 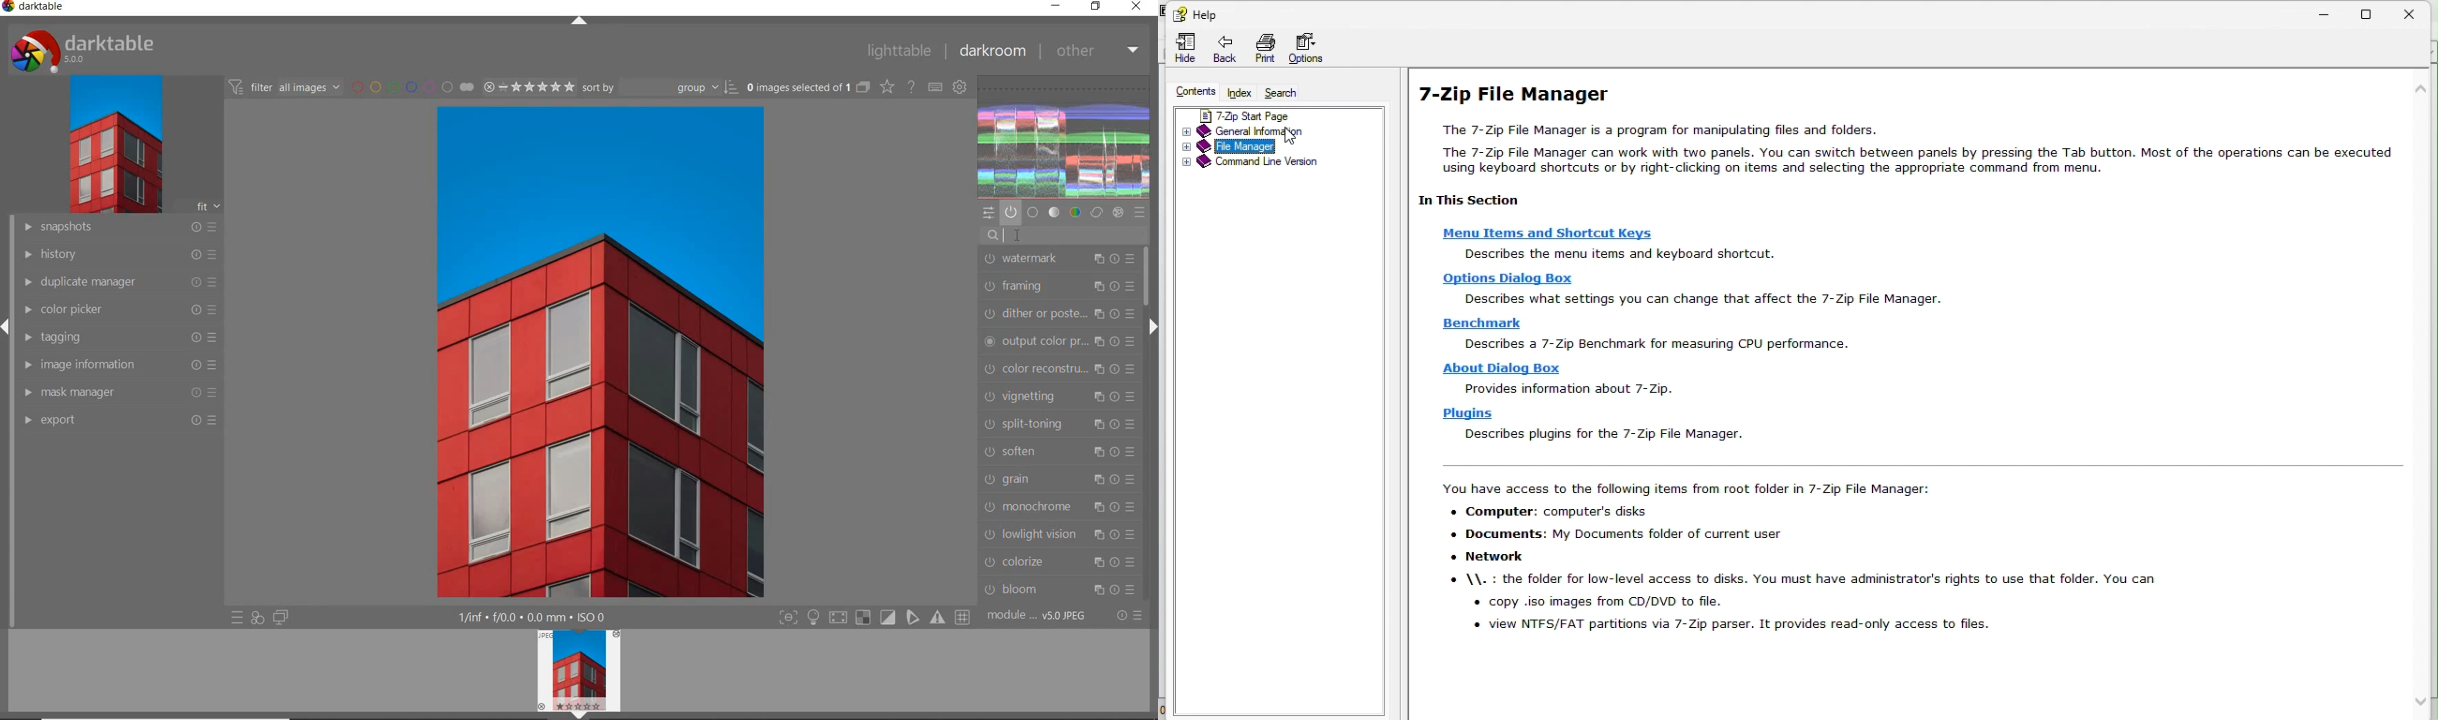 What do you see at coordinates (1060, 314) in the screenshot?
I see `dither or paste` at bounding box center [1060, 314].